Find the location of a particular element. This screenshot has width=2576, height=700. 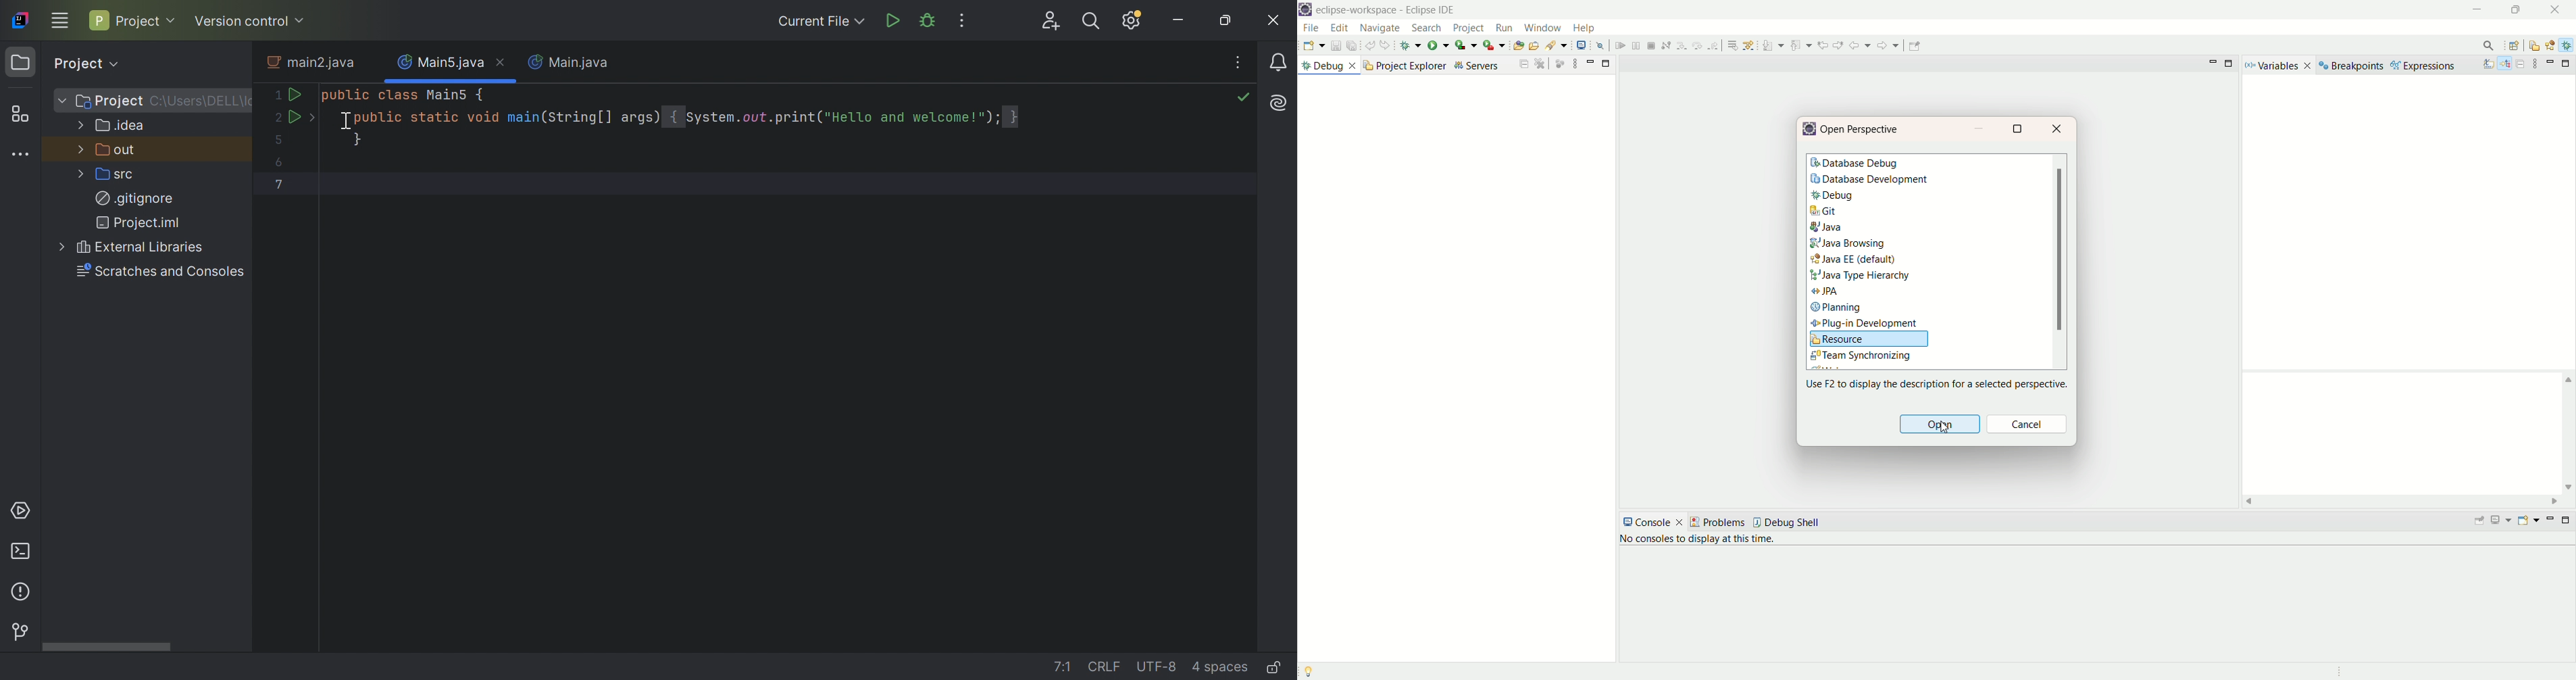

step return is located at coordinates (1811, 45).